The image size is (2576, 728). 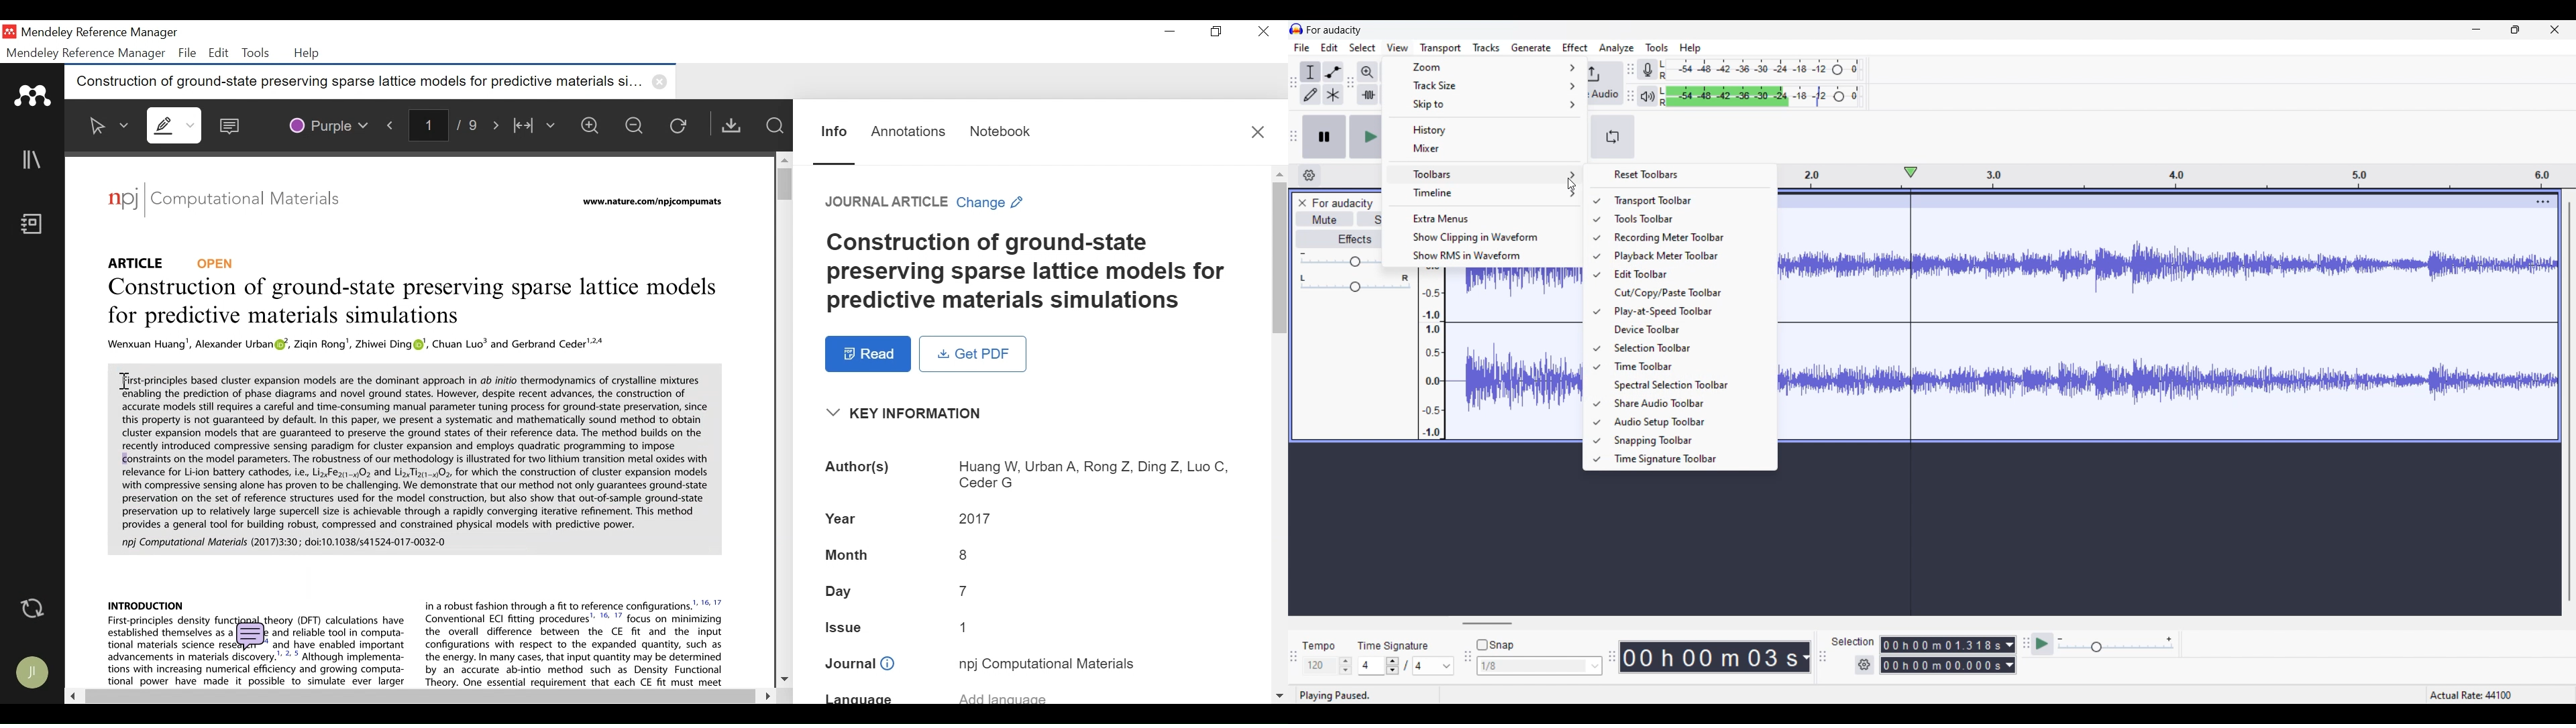 What do you see at coordinates (1613, 137) in the screenshot?
I see `Enable looping` at bounding box center [1613, 137].